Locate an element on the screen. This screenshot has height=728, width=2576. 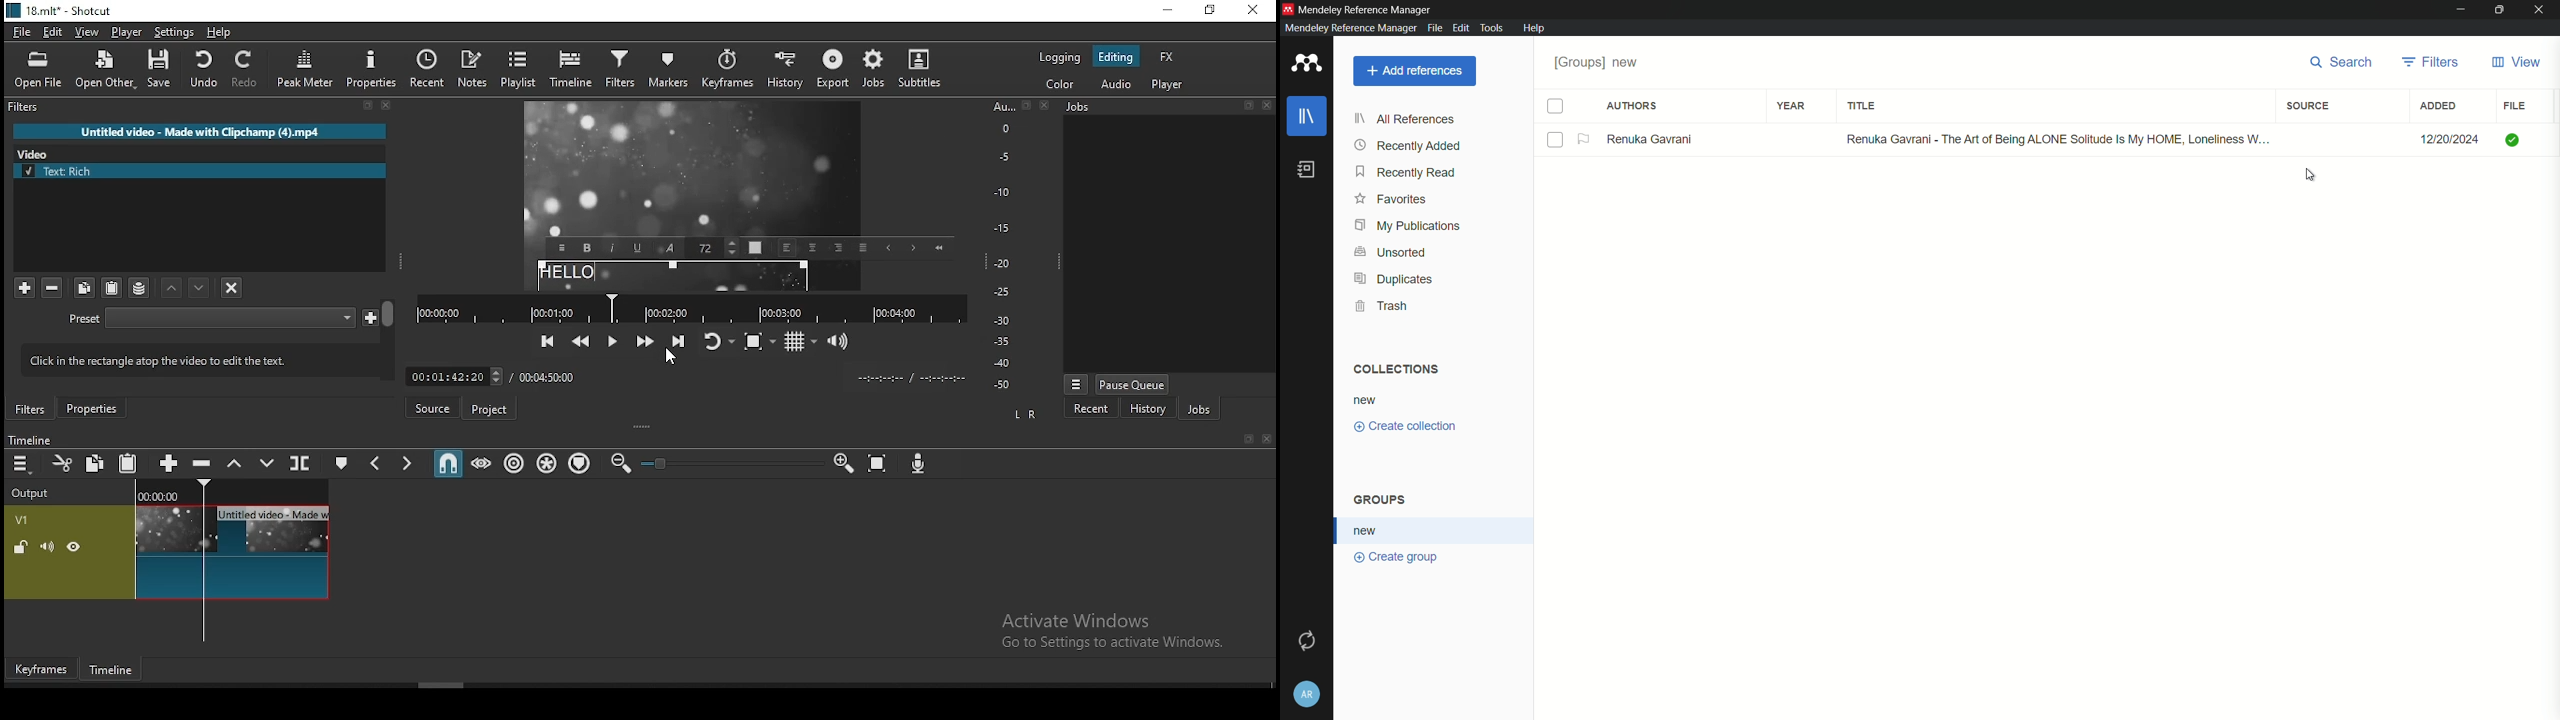
Zoom Slider is located at coordinates (732, 464).